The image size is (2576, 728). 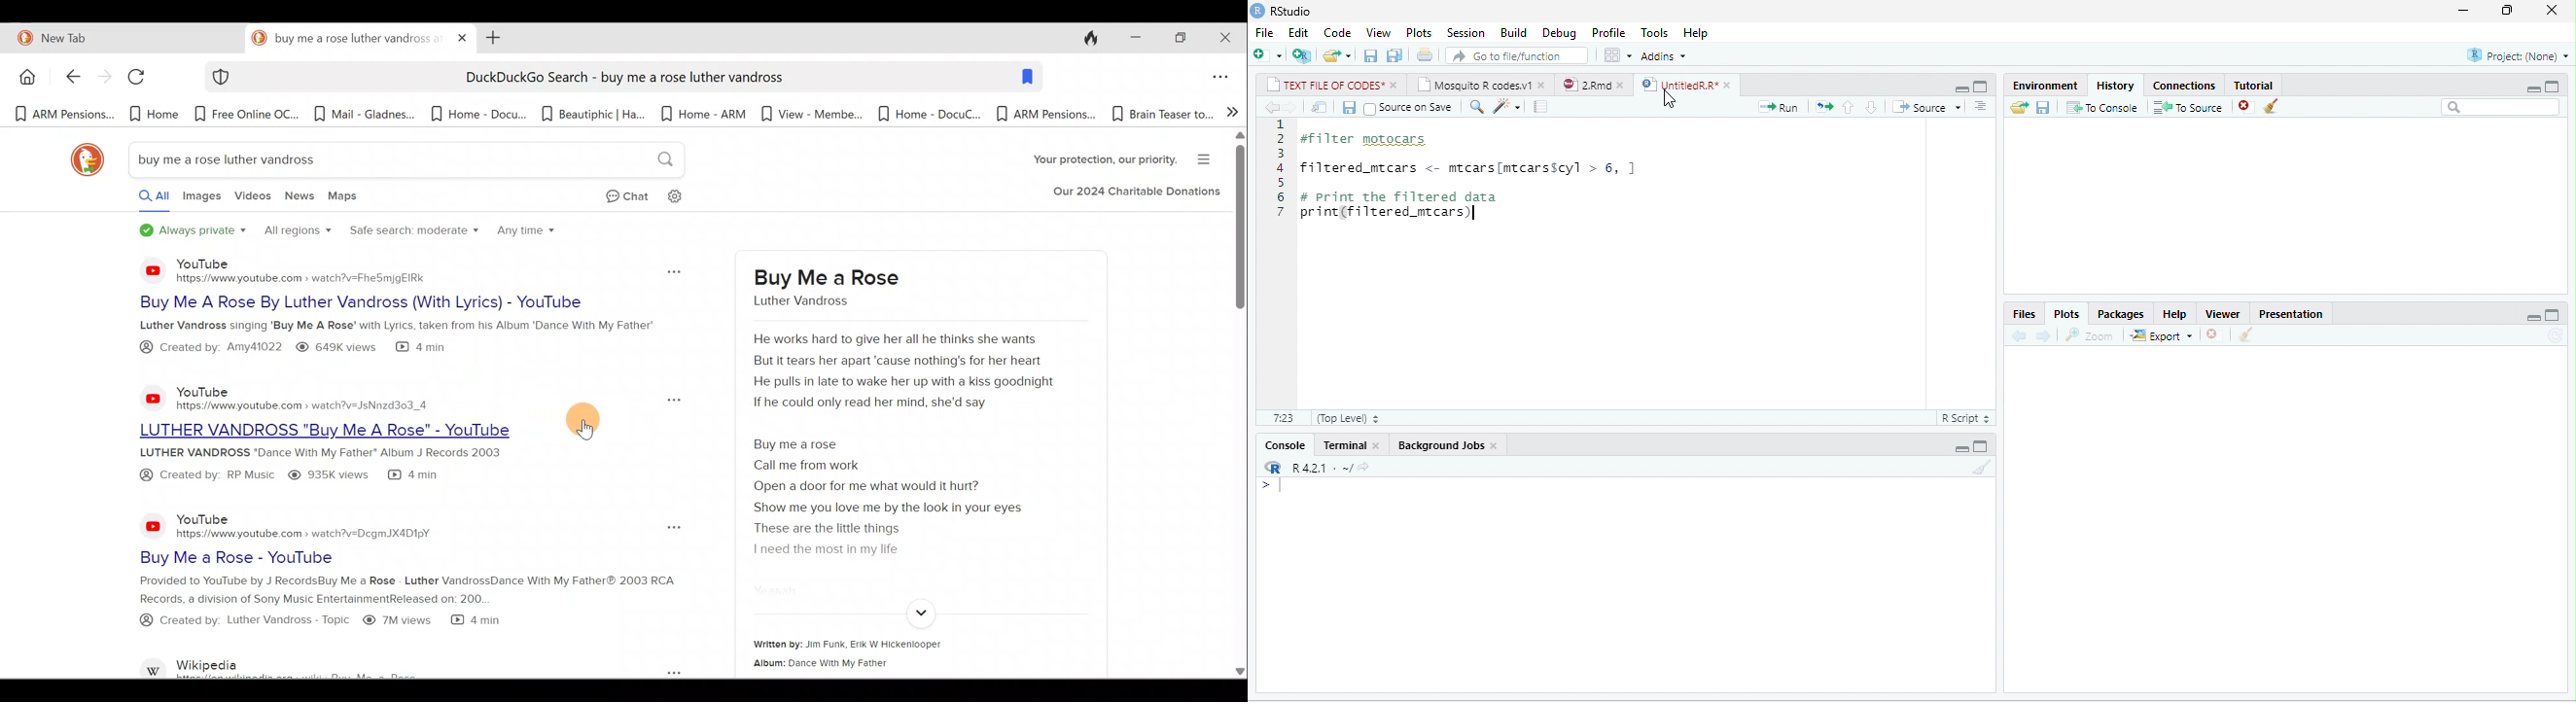 What do you see at coordinates (1730, 86) in the screenshot?
I see `close` at bounding box center [1730, 86].